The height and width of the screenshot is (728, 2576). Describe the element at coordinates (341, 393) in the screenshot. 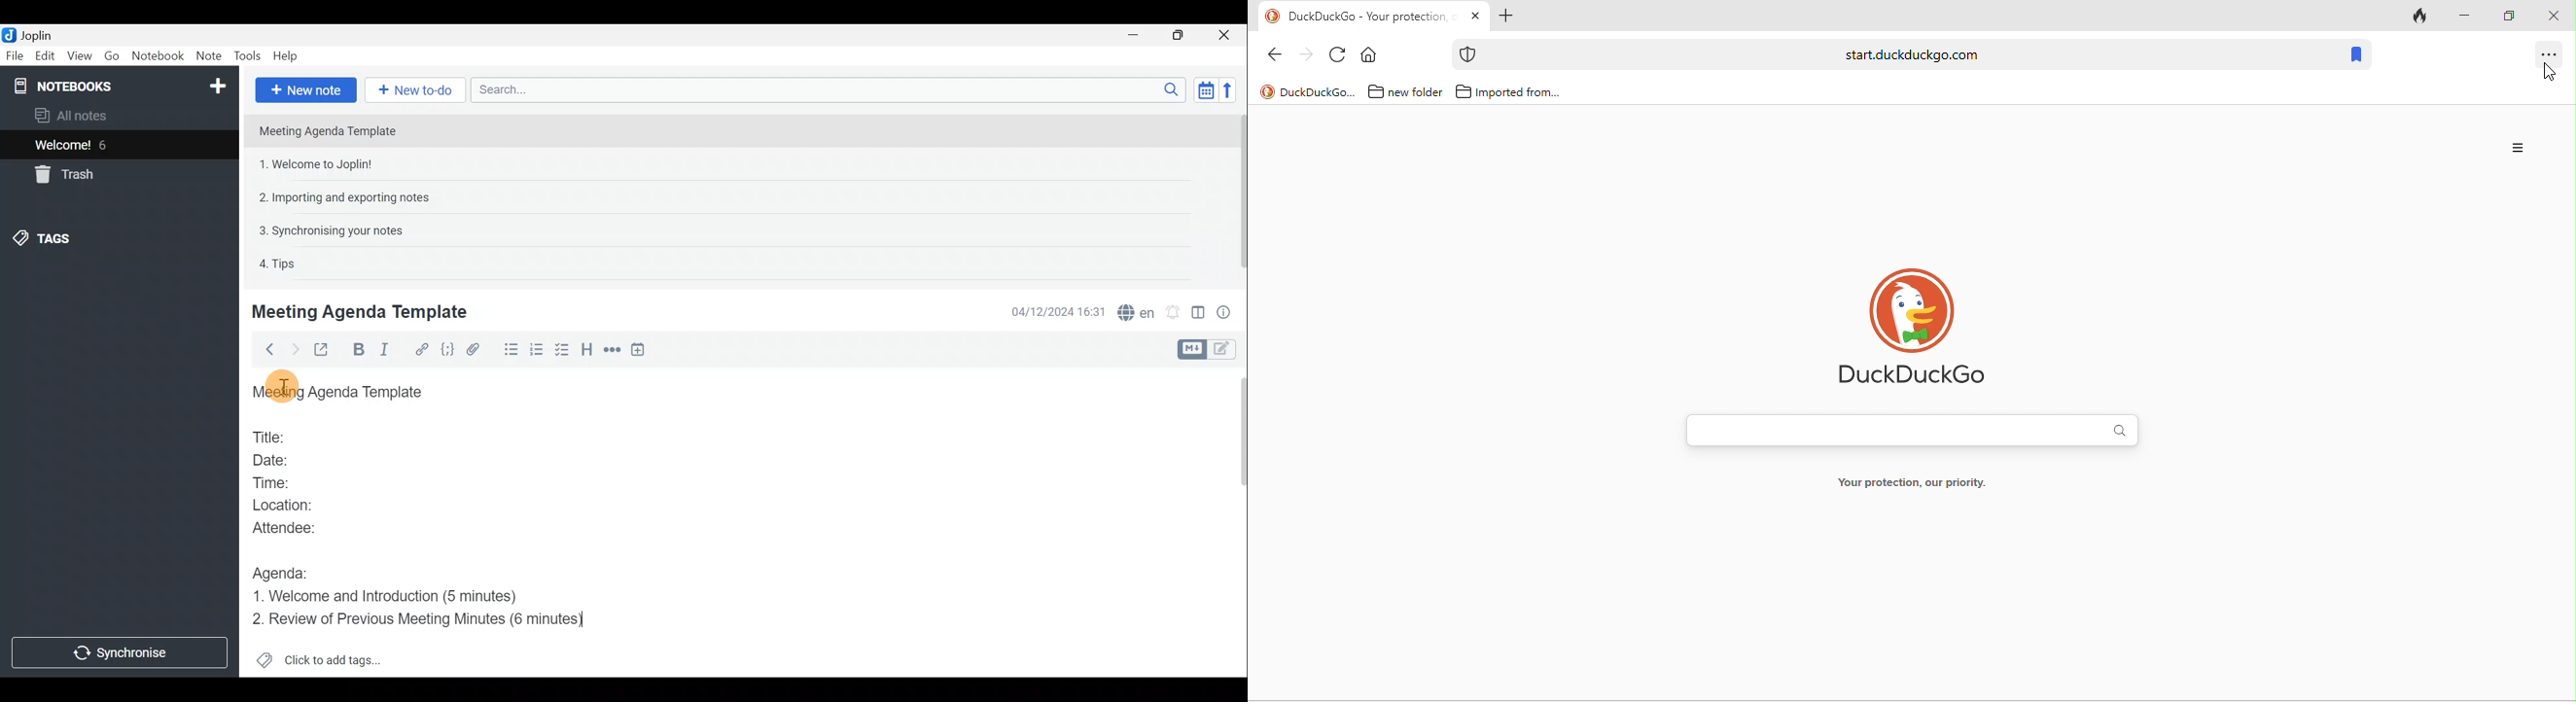

I see `Meeting Agenda Template` at that location.